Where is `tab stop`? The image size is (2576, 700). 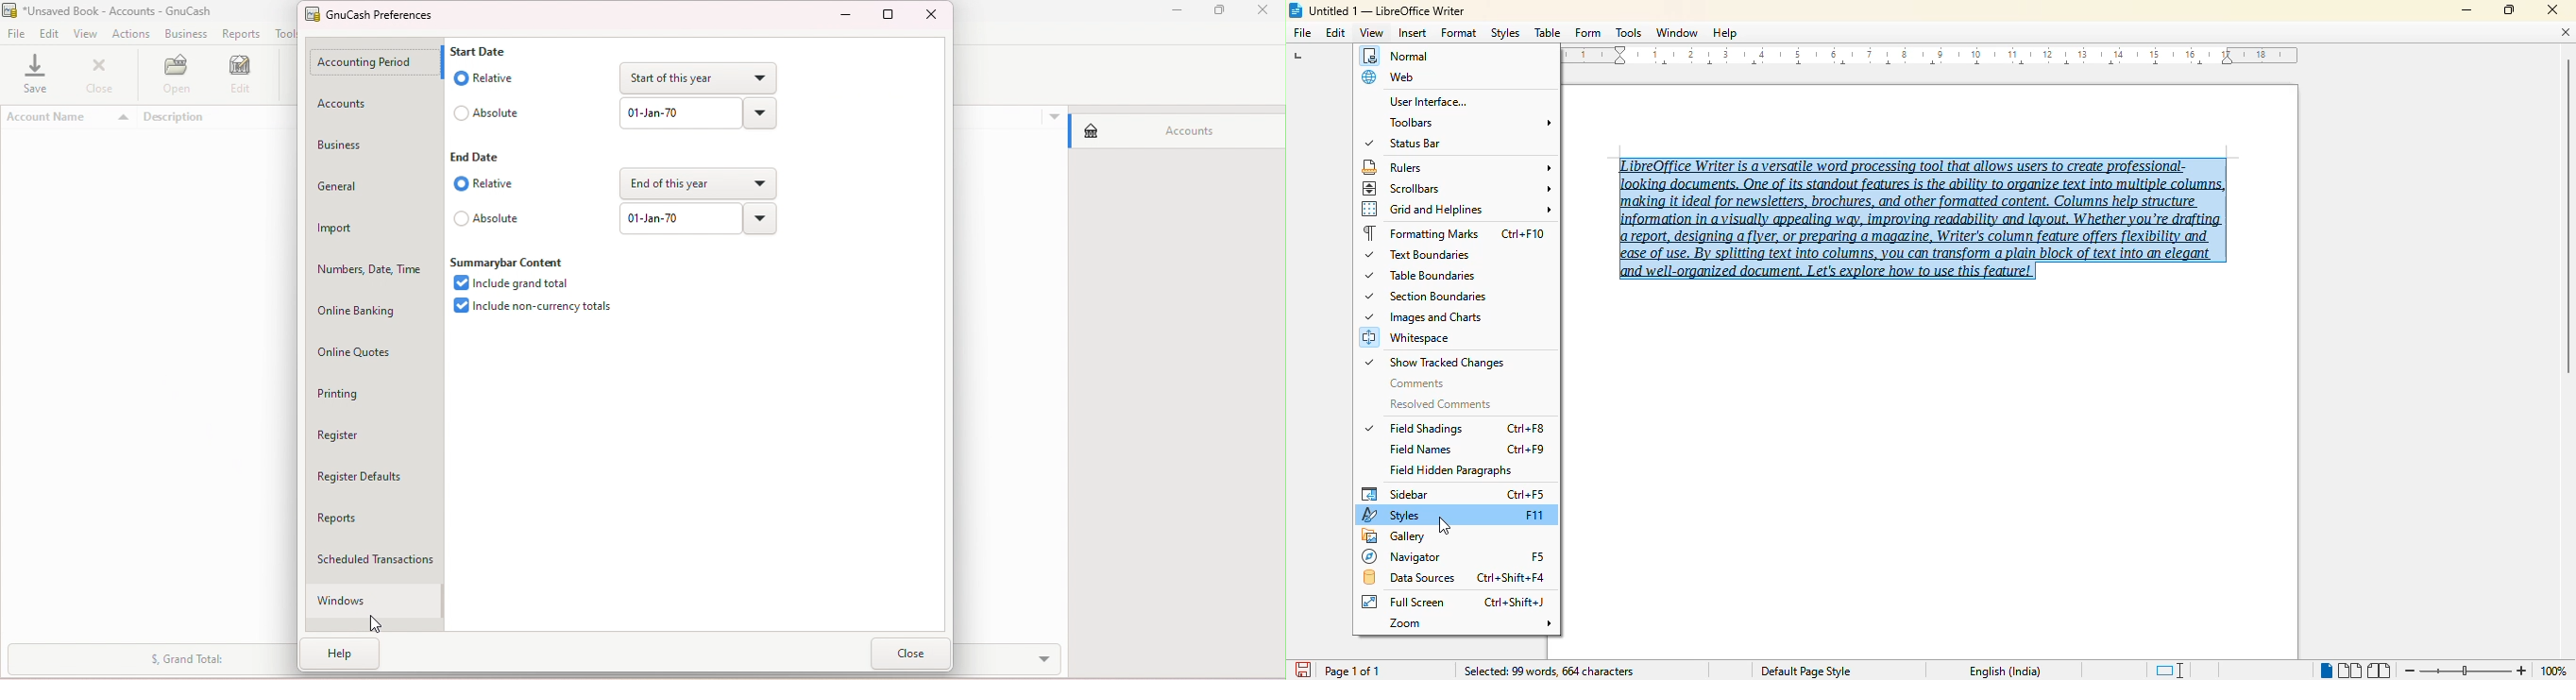
tab stop is located at coordinates (1307, 57).